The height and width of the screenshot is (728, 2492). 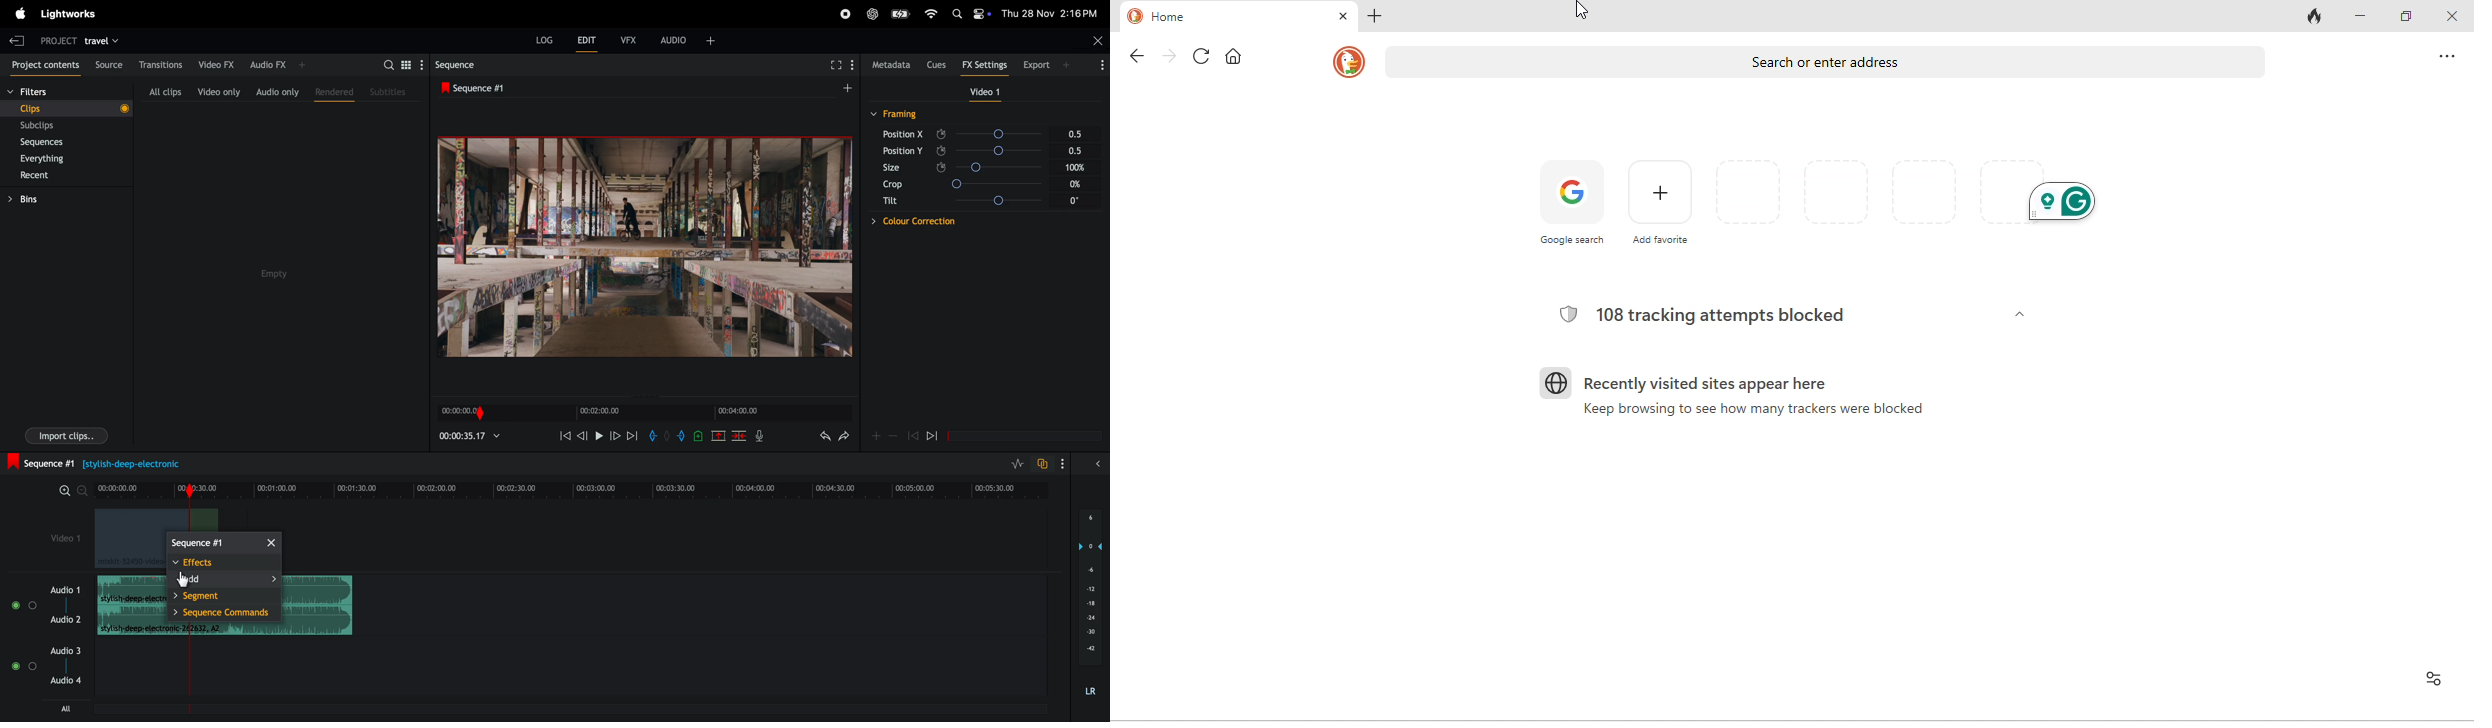 I want to click on position y, so click(x=902, y=150).